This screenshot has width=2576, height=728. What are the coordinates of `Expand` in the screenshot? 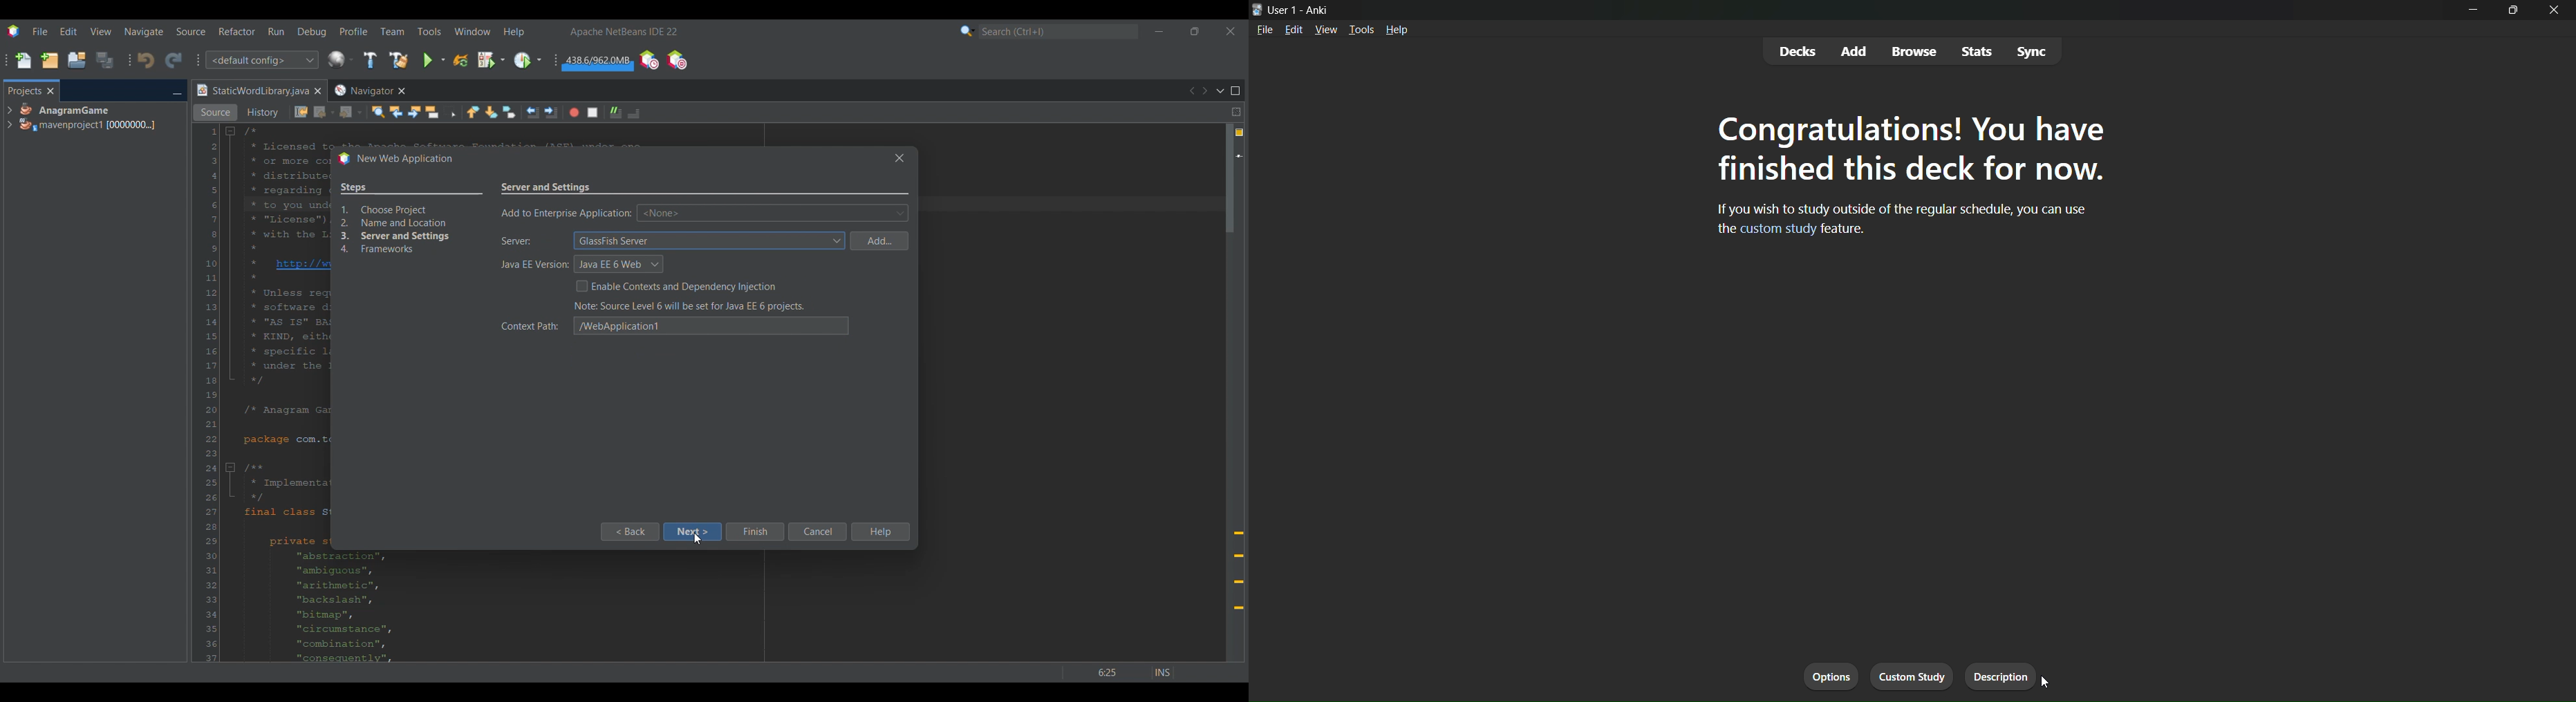 It's located at (9, 118).